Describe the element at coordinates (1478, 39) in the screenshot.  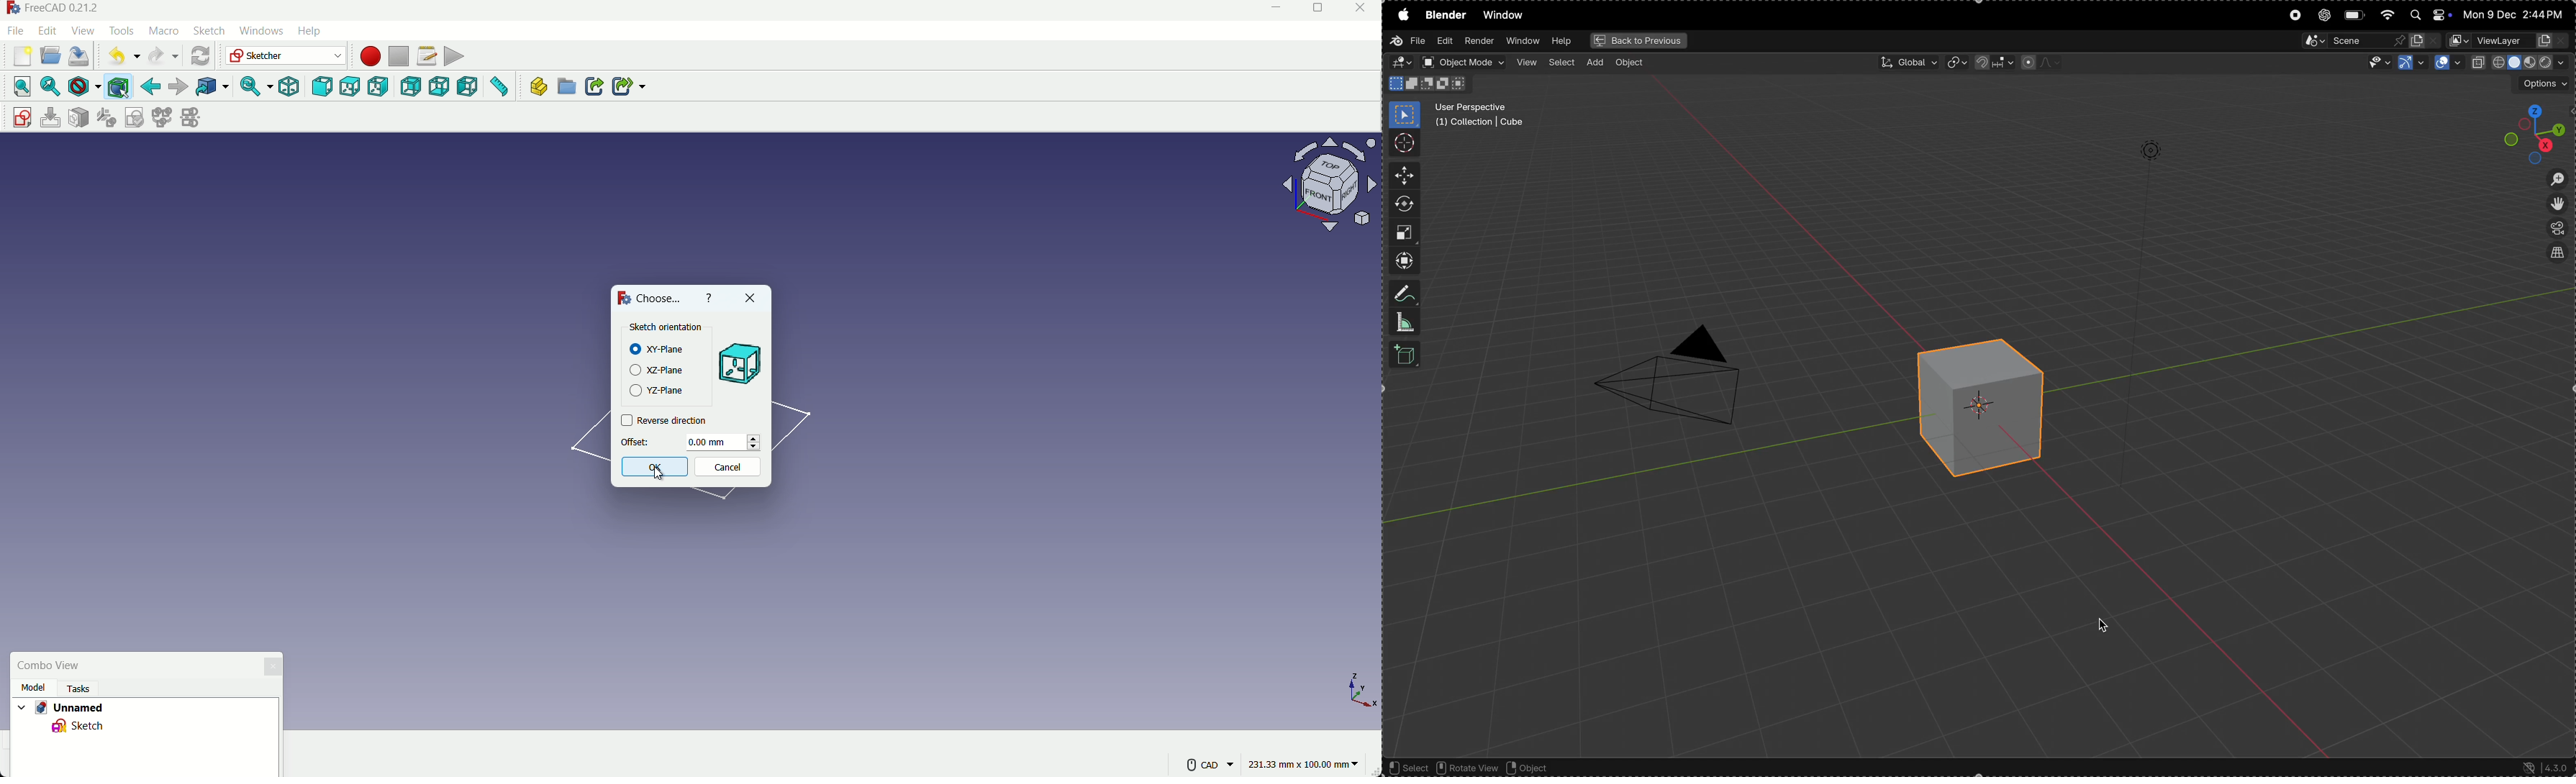
I see `render` at that location.